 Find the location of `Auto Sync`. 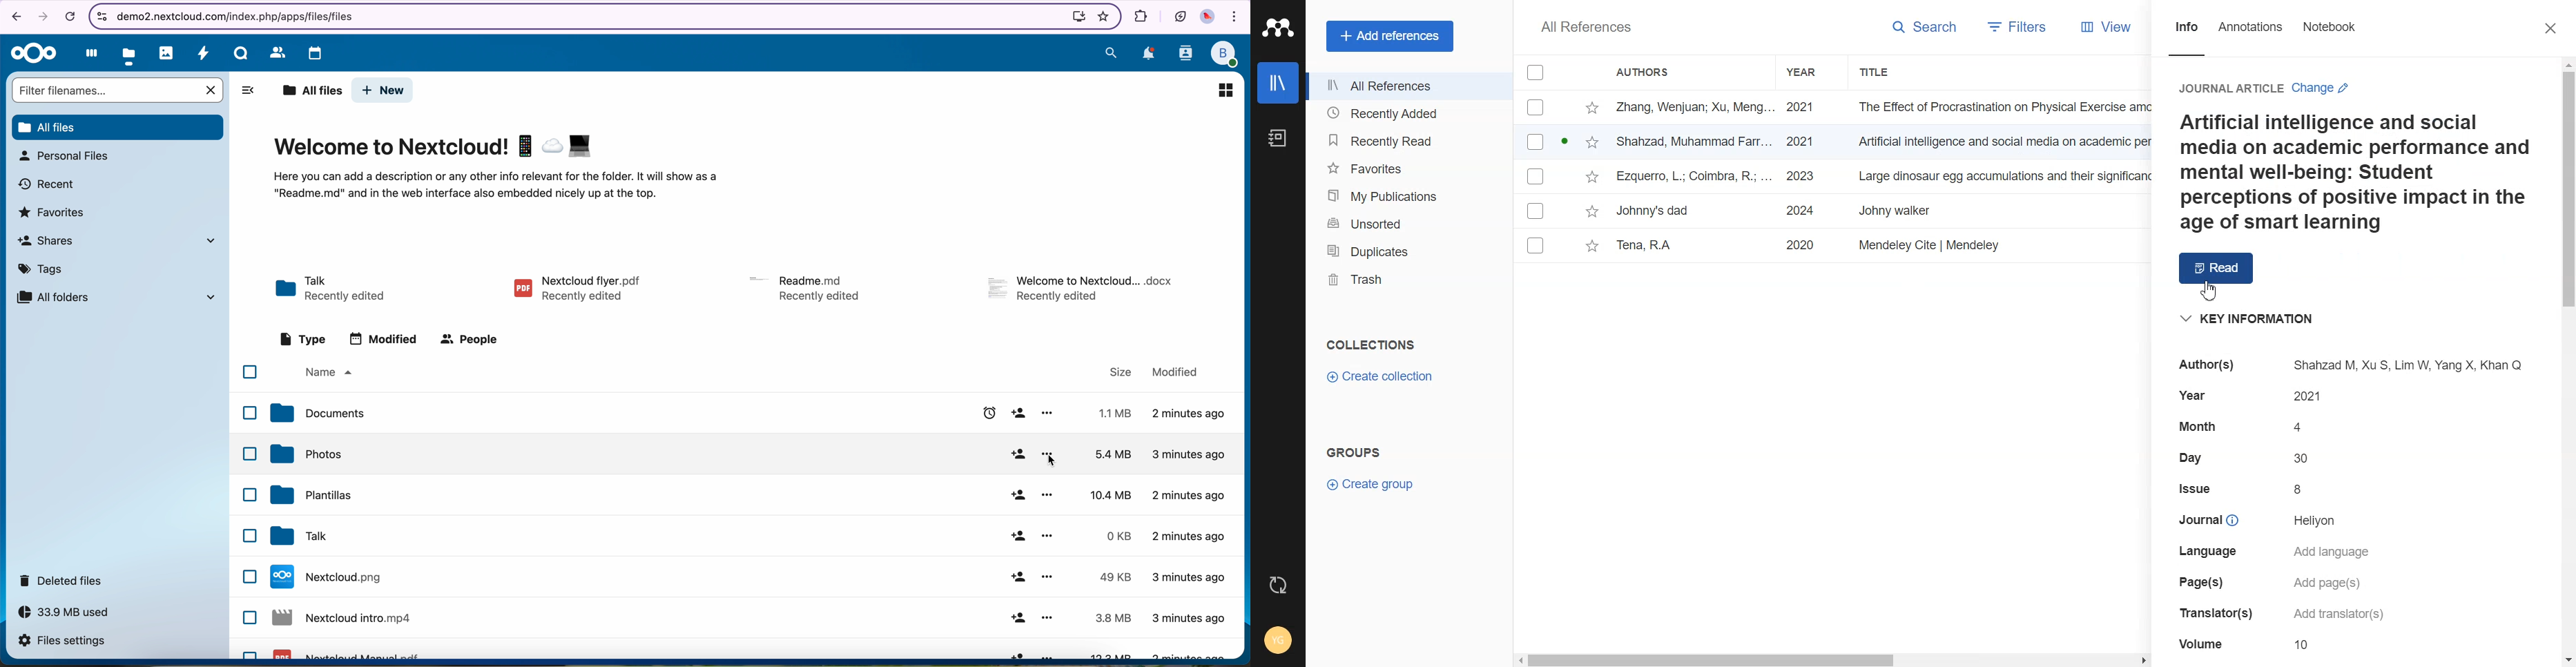

Auto Sync is located at coordinates (1279, 586).